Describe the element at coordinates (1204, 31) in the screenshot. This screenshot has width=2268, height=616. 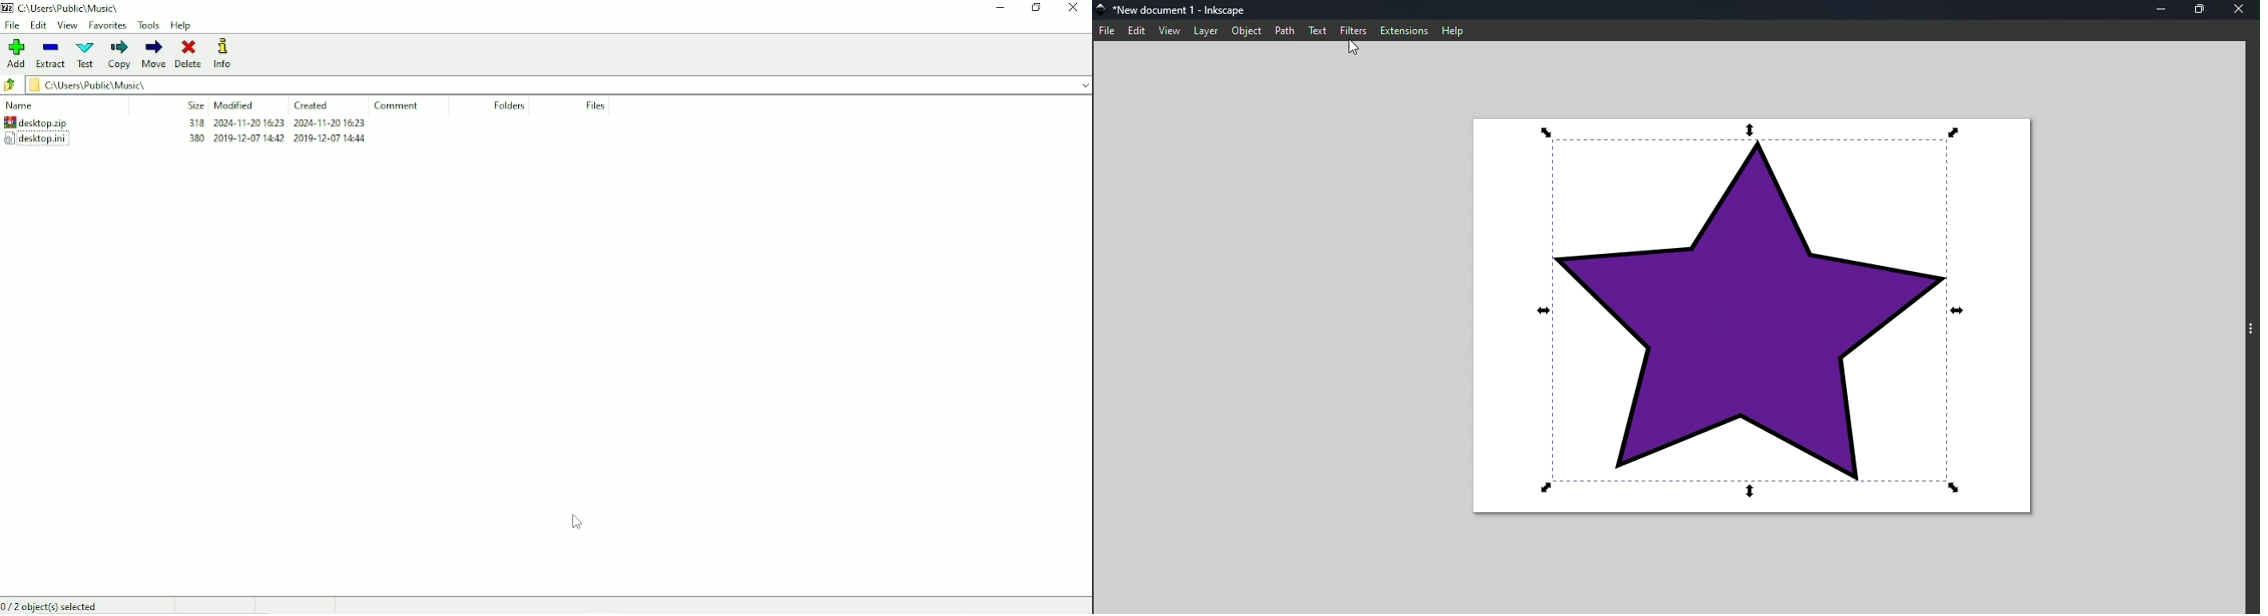
I see `Layer` at that location.